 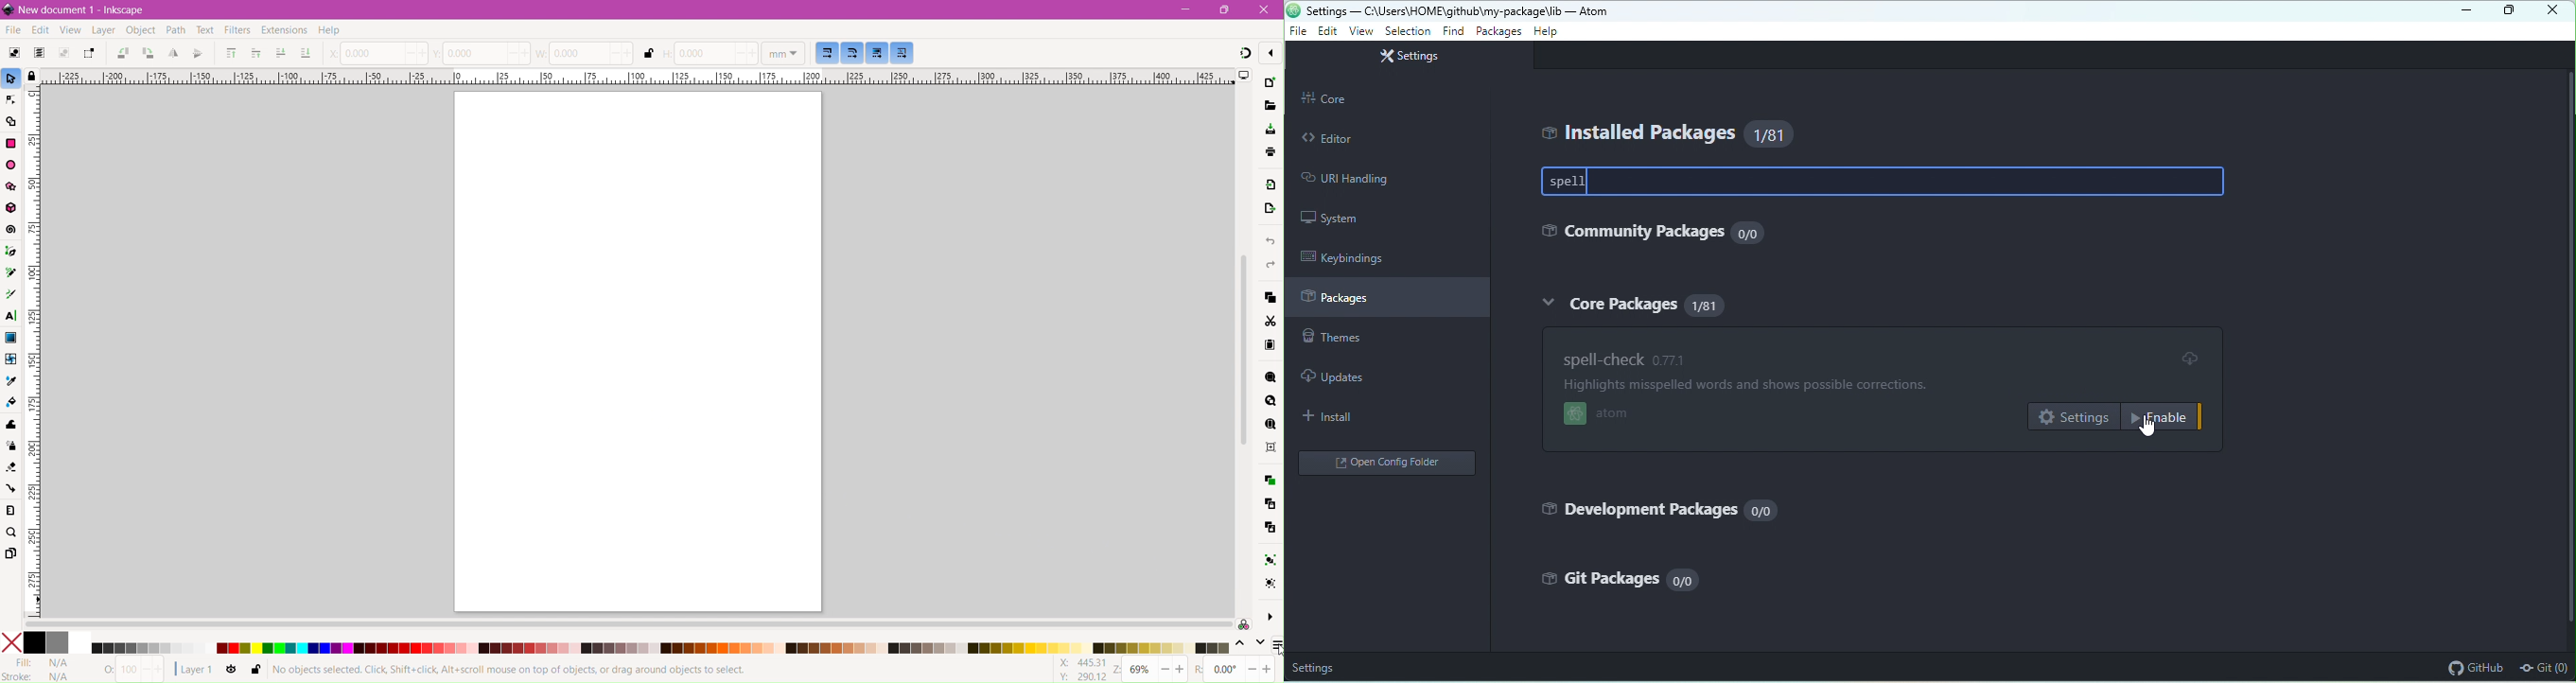 I want to click on Zoom Center Page, so click(x=1270, y=449).